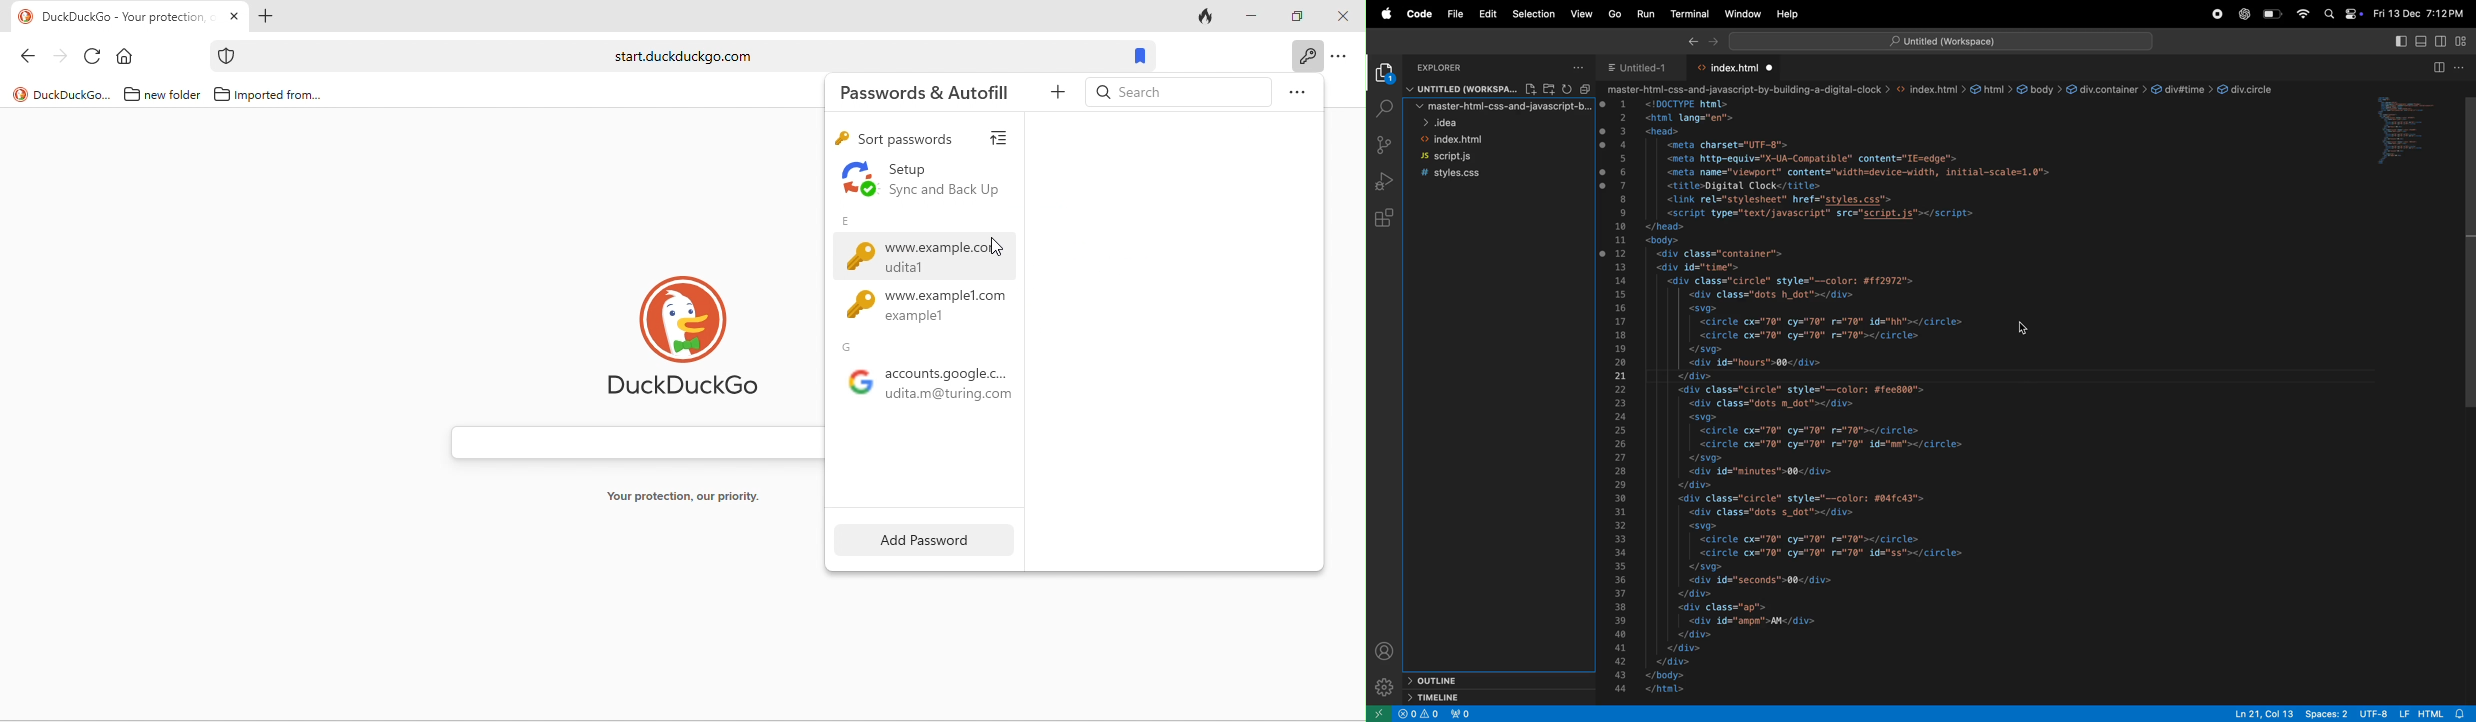  Describe the element at coordinates (1584, 14) in the screenshot. I see `view` at that location.